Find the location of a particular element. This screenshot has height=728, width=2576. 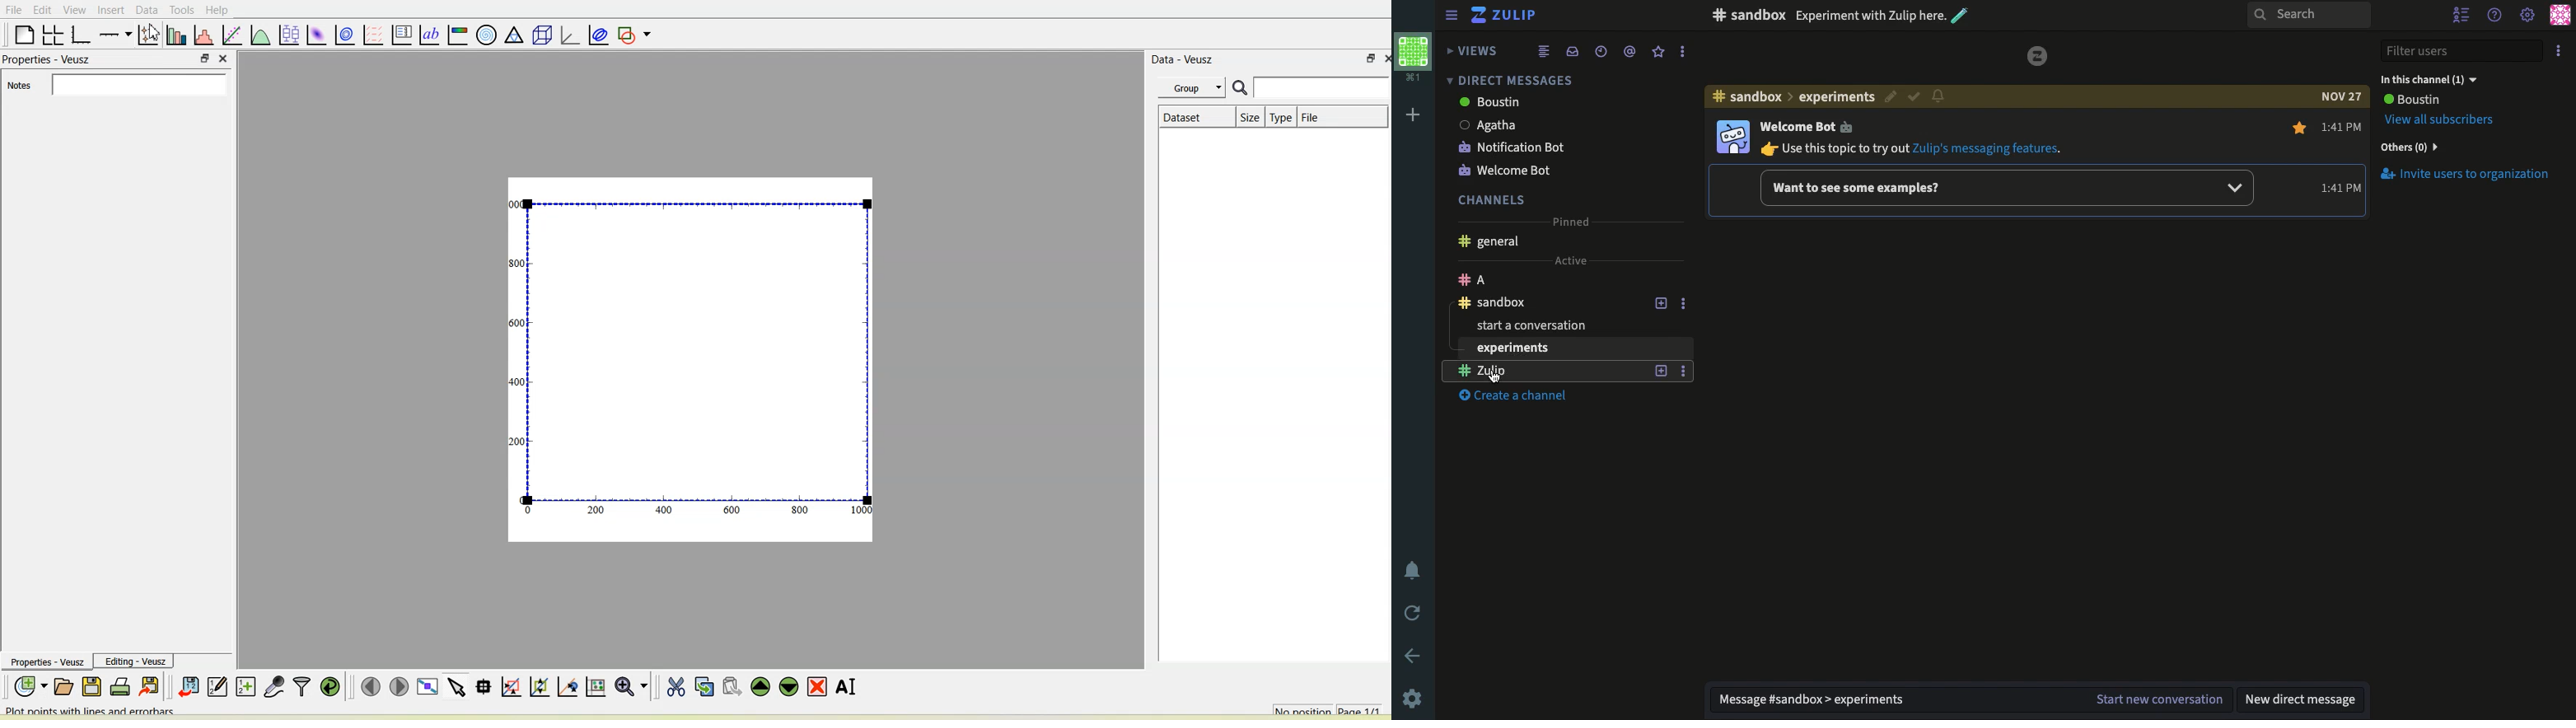

Filter users is located at coordinates (2462, 52).